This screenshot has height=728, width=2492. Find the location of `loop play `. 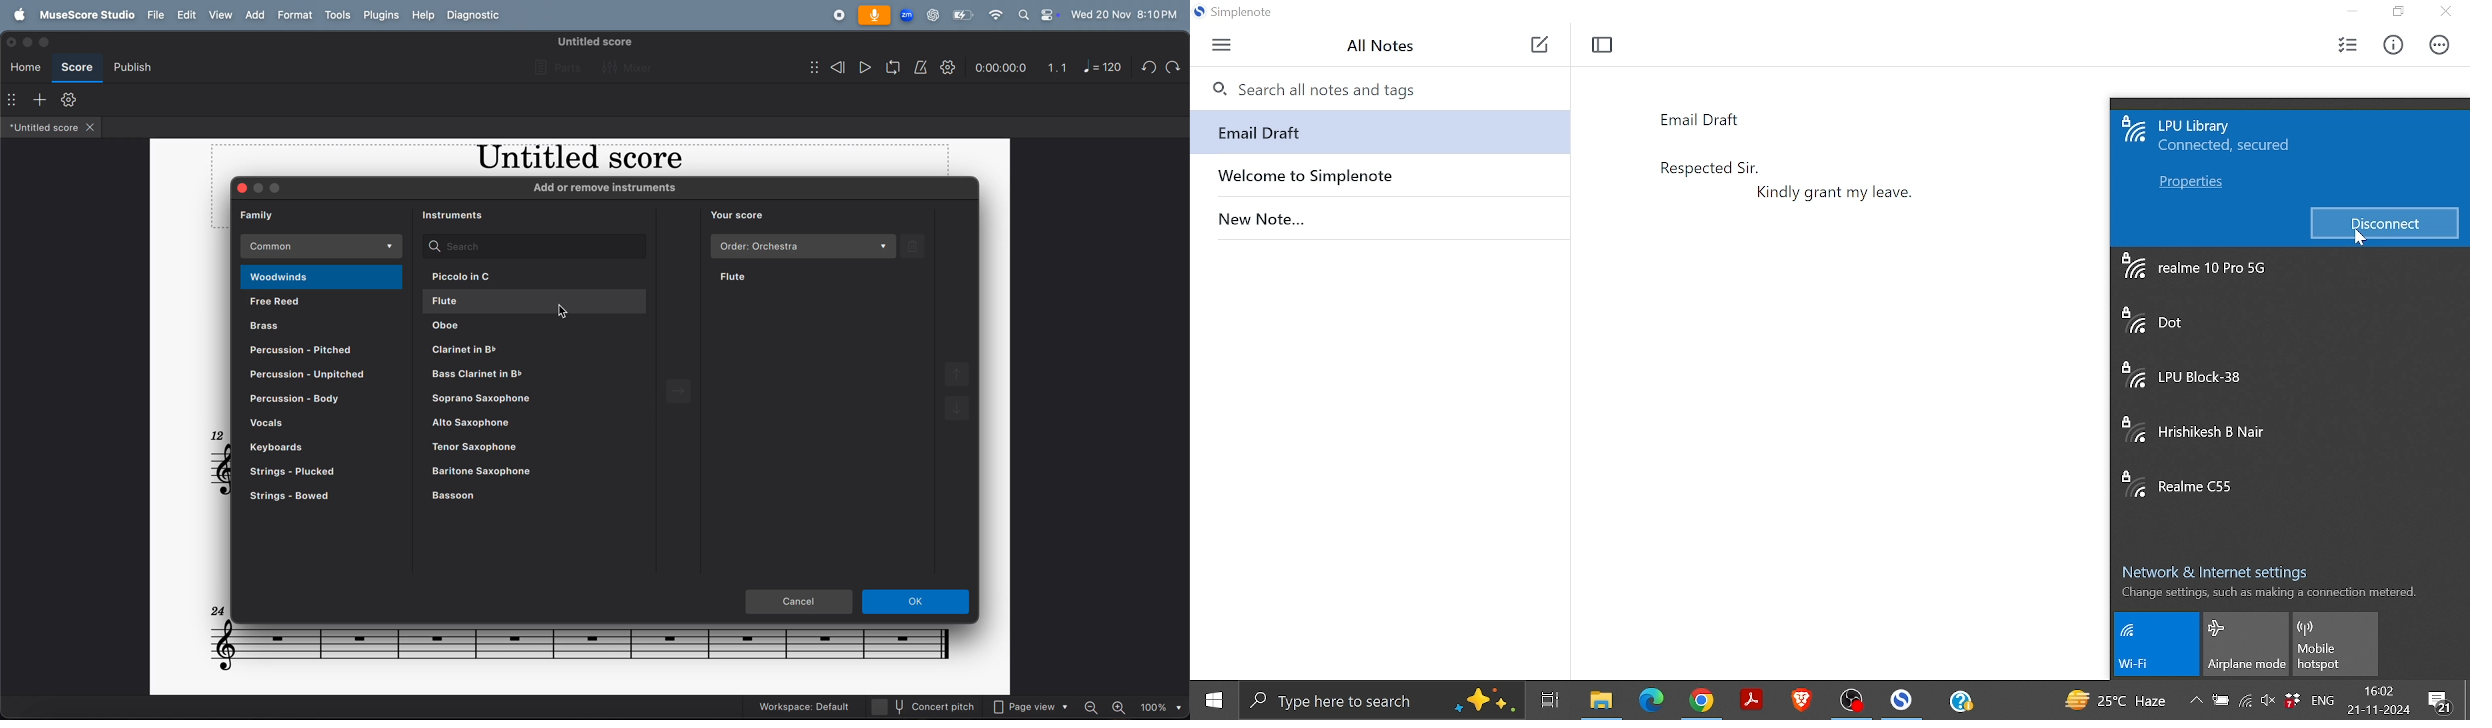

loop play  is located at coordinates (890, 66).